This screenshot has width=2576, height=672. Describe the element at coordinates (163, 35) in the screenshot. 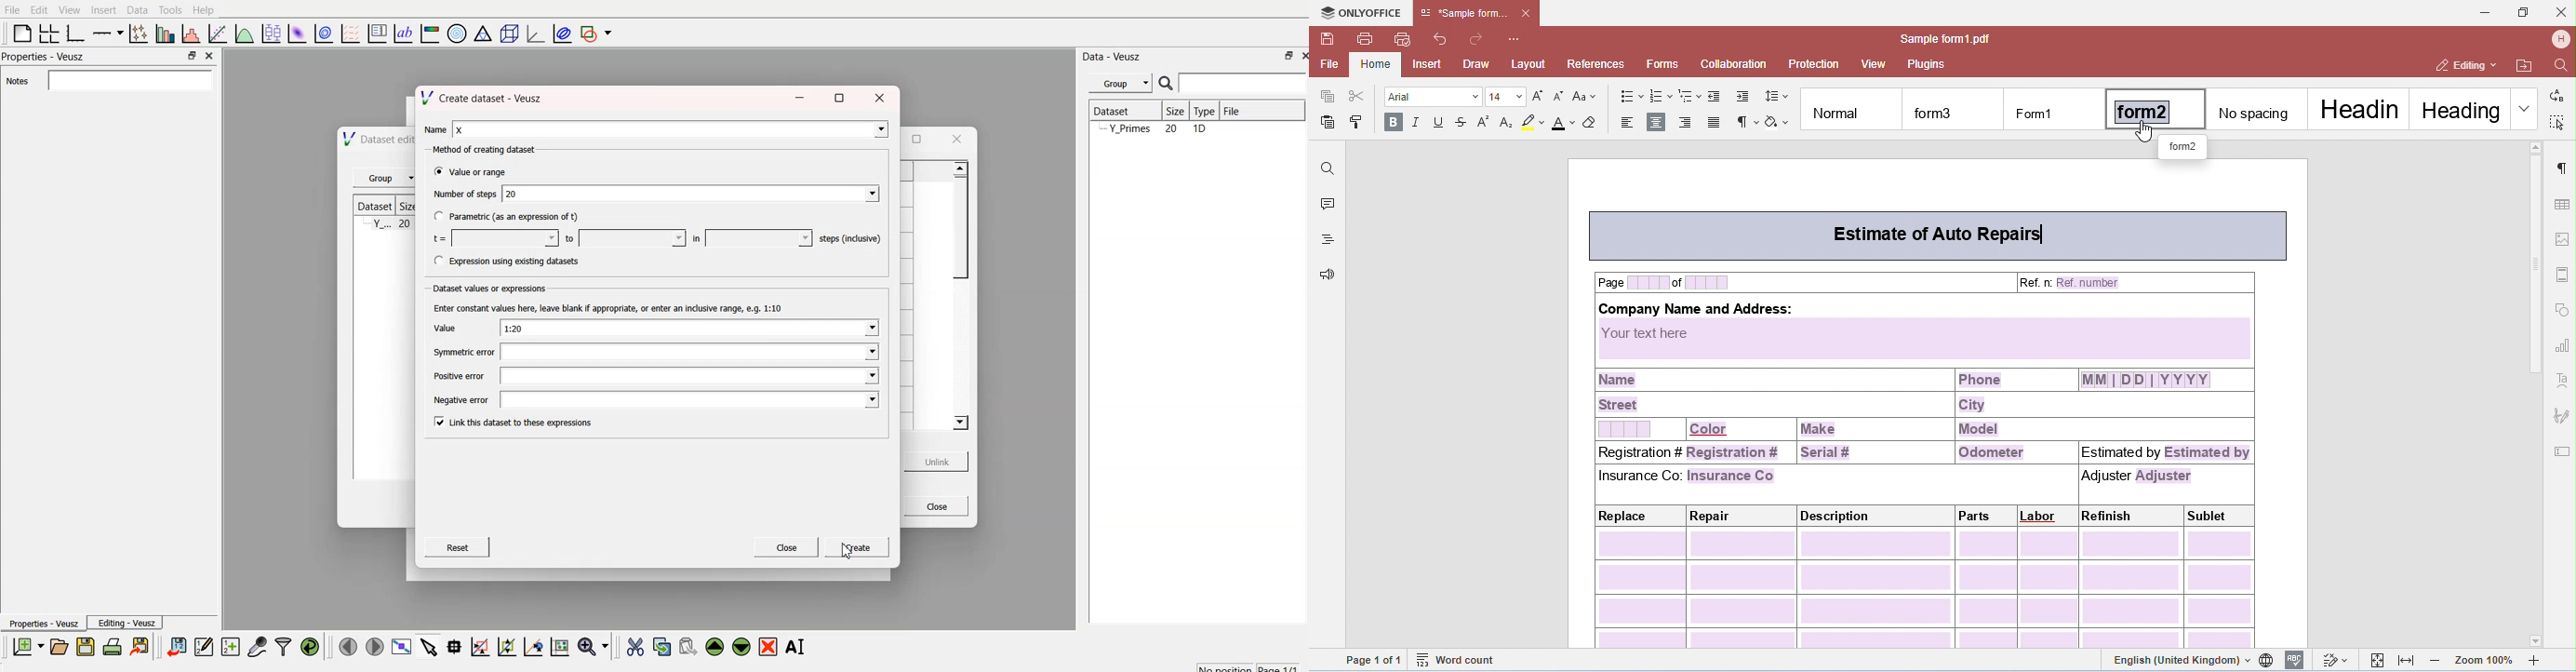

I see `plot bar chart` at that location.